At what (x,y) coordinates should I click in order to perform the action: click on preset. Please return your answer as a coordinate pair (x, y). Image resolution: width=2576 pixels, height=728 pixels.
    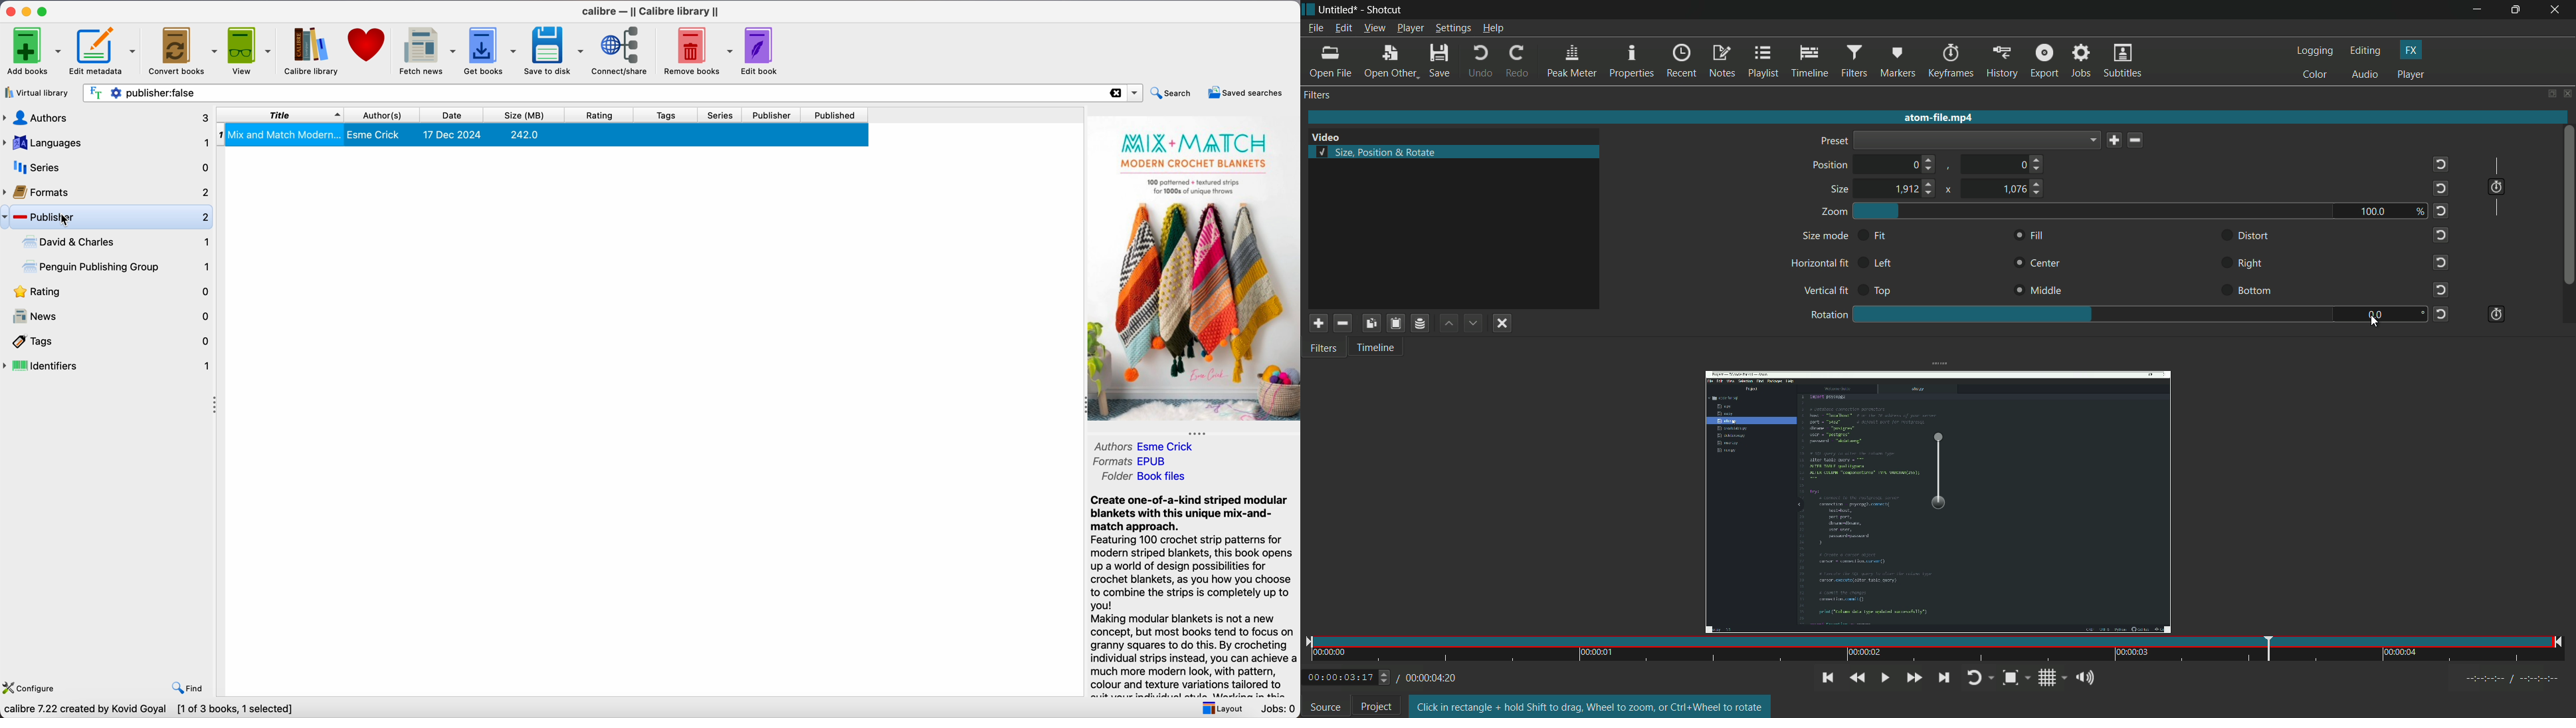
    Looking at the image, I should click on (1832, 140).